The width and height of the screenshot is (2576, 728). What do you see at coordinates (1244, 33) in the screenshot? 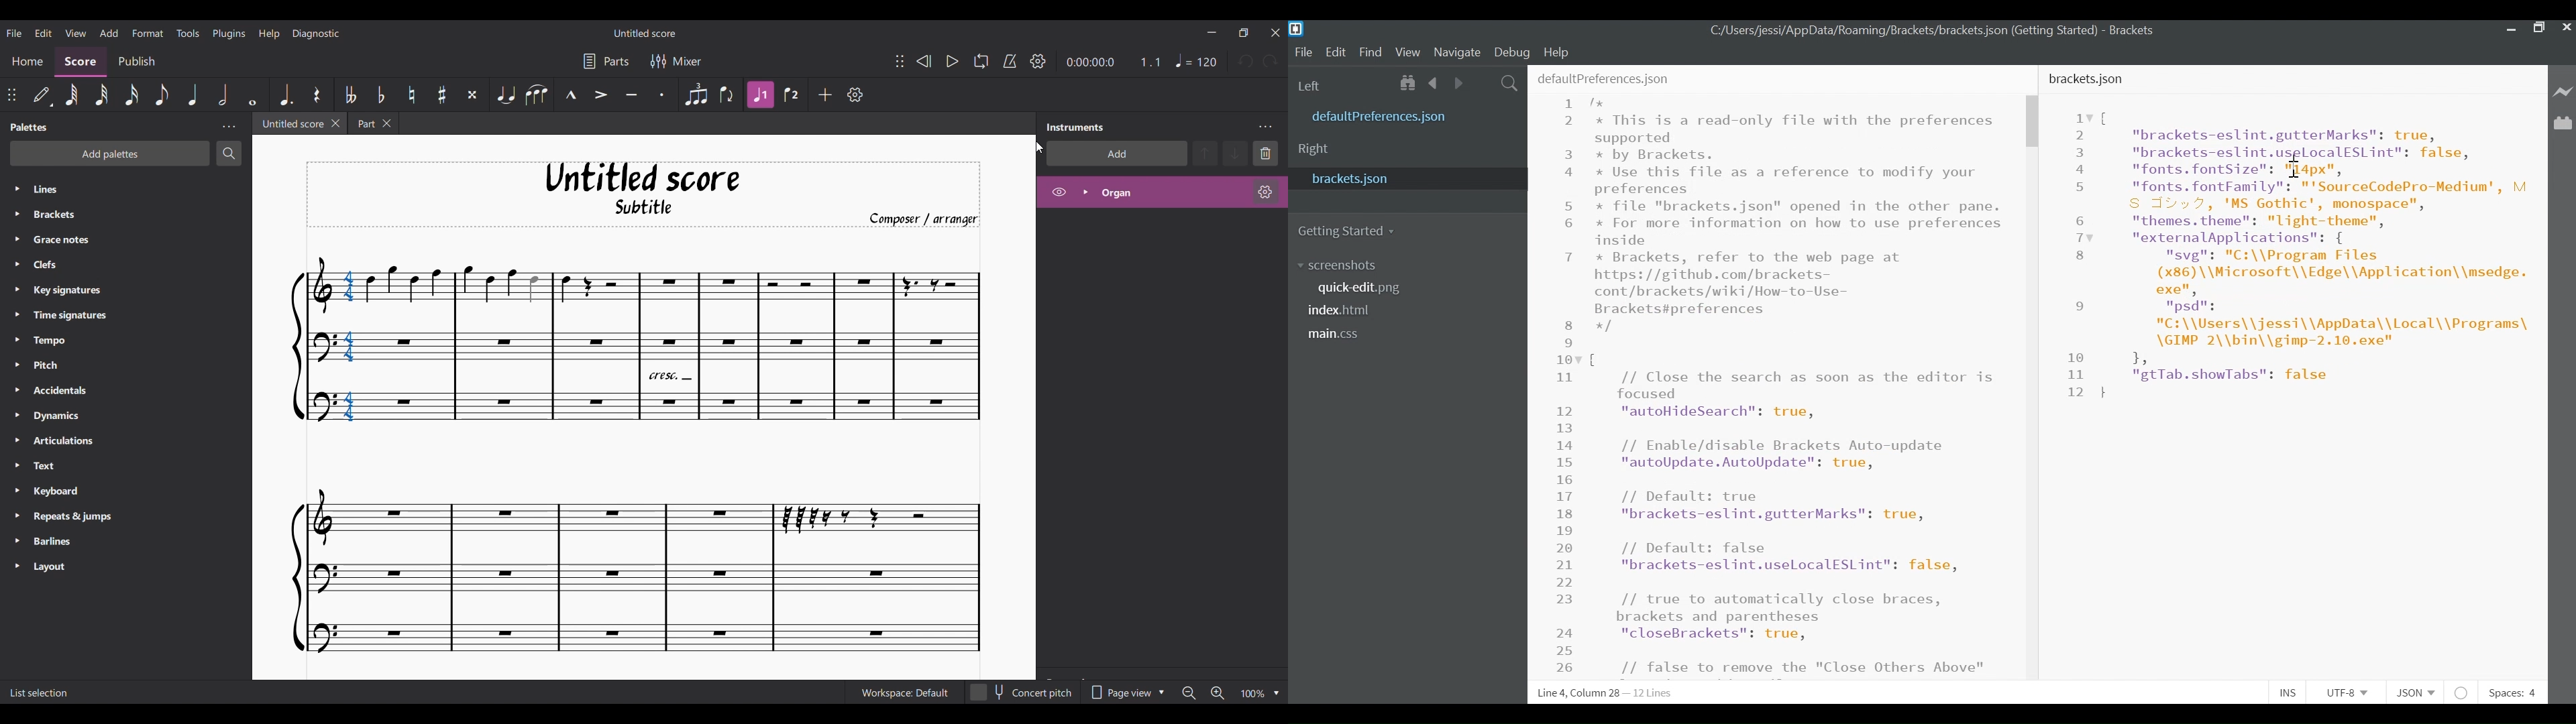
I see `Show interface in a smaller tab` at bounding box center [1244, 33].